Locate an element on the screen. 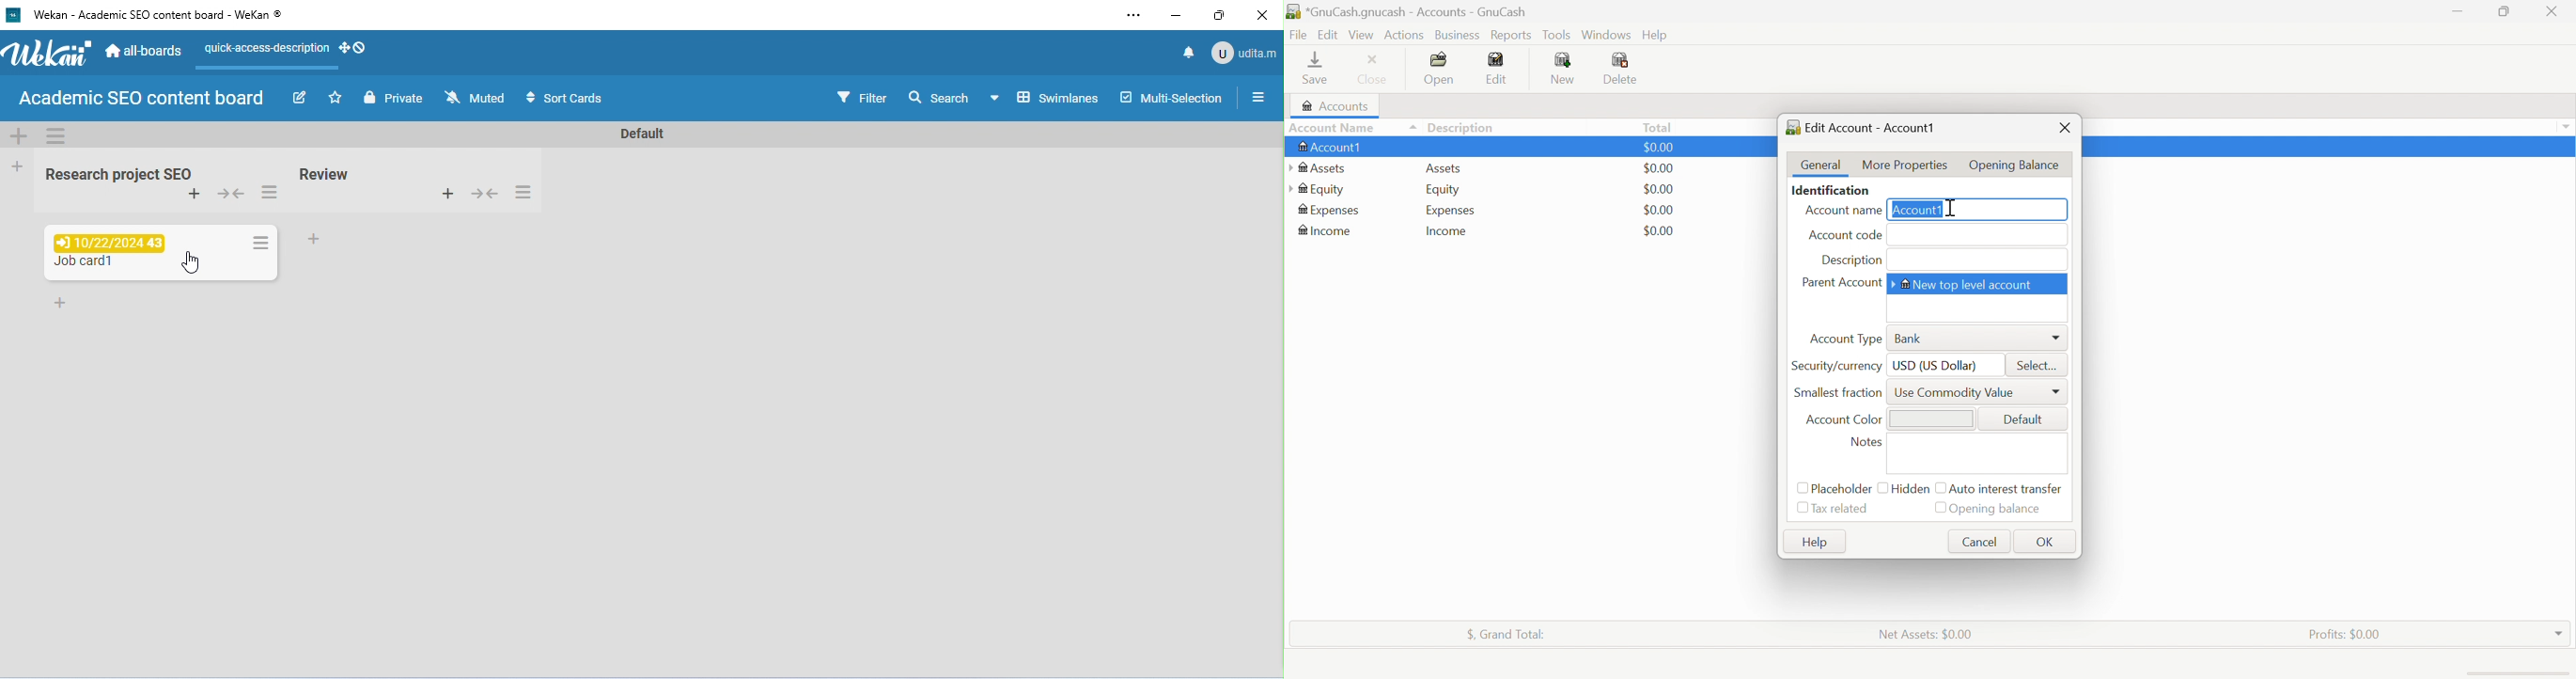  project due date:  10/22/2024 43 is located at coordinates (107, 241).